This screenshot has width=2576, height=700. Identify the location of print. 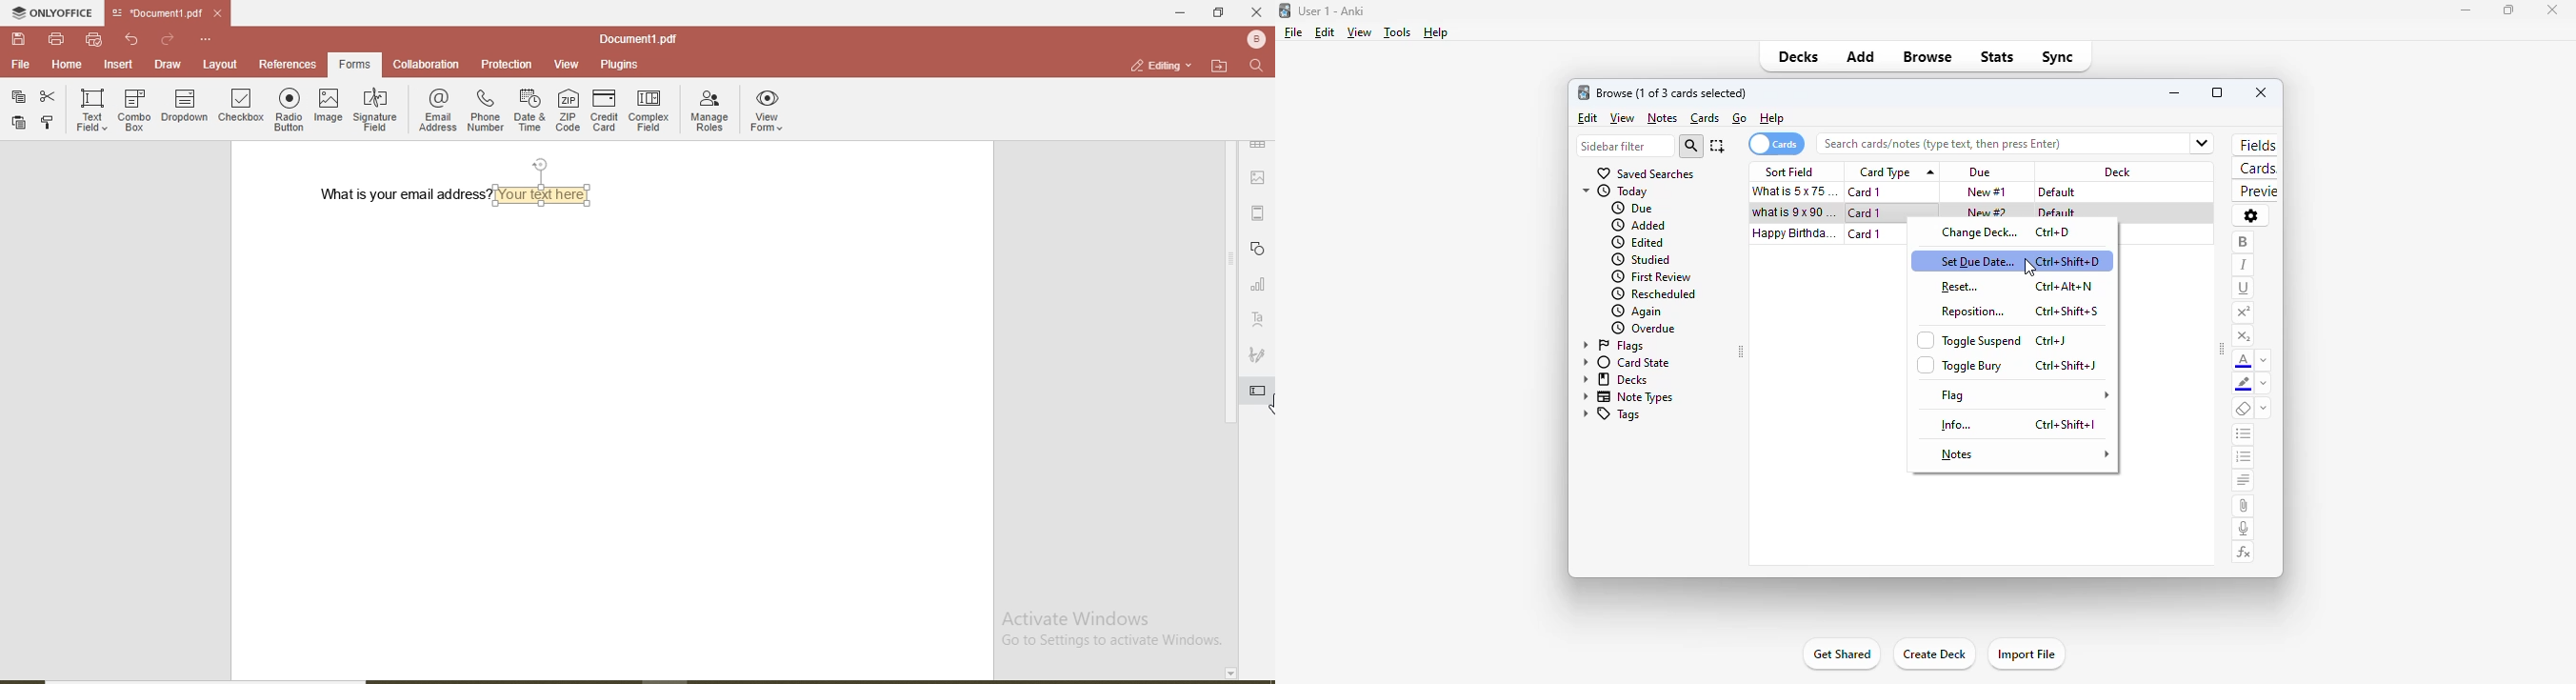
(56, 37).